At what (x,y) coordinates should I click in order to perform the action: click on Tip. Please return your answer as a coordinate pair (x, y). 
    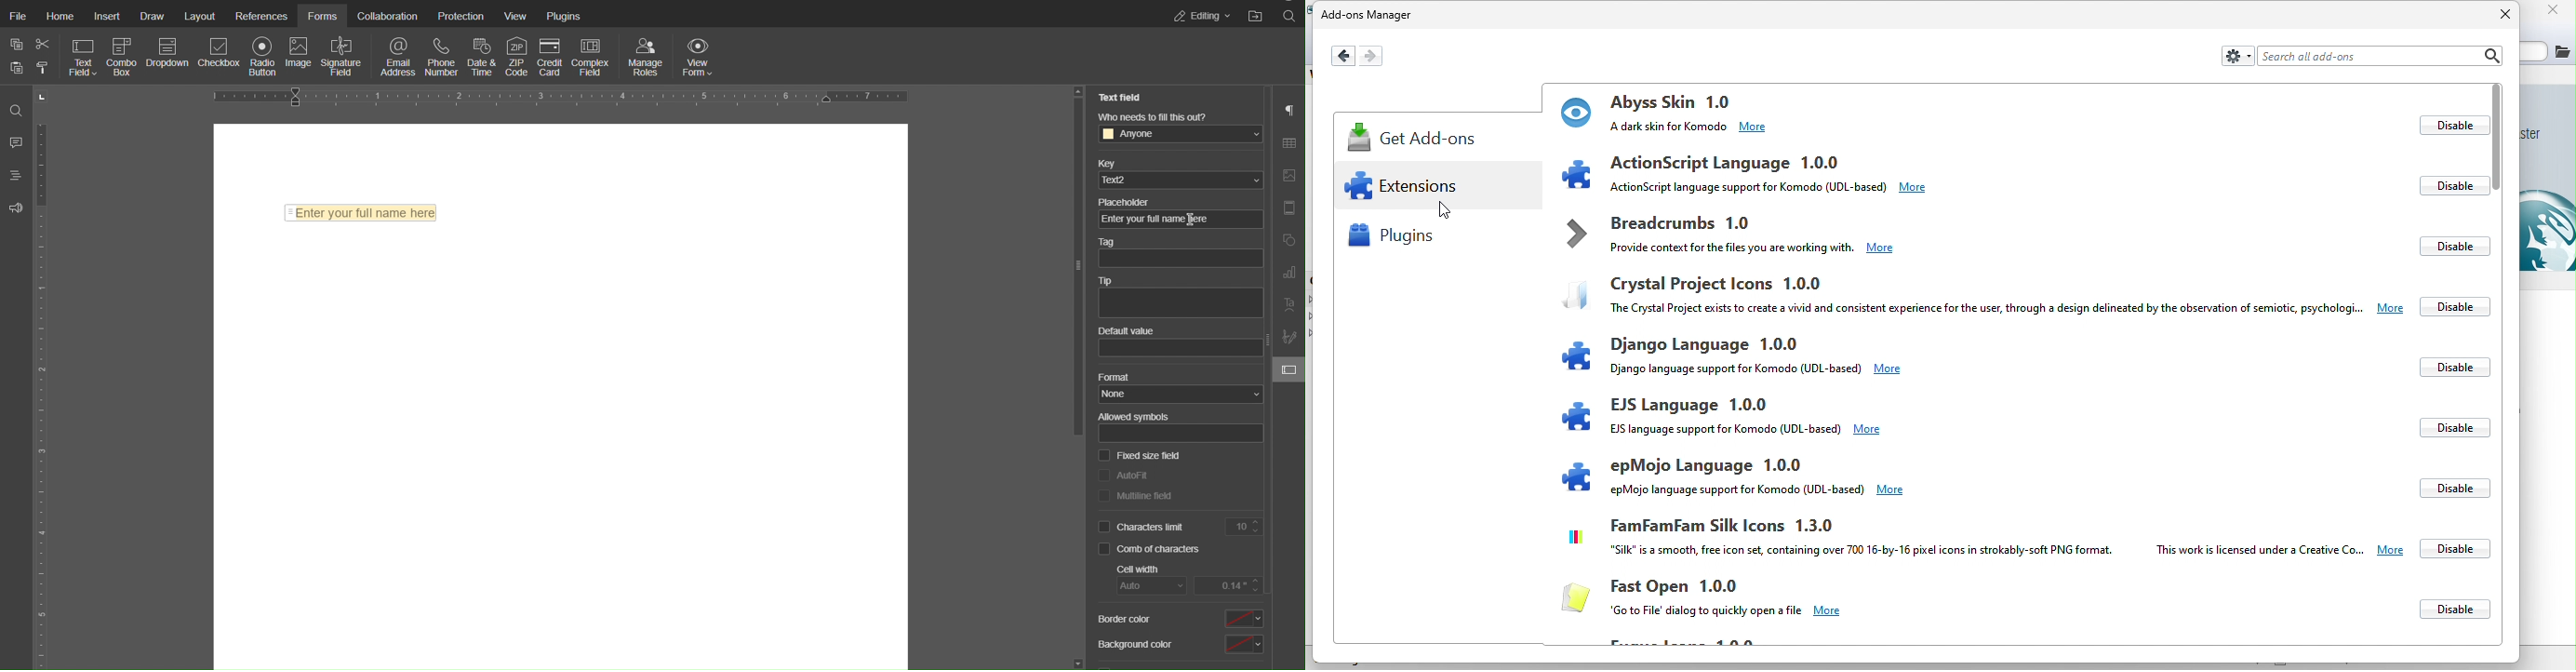
    Looking at the image, I should click on (1180, 296).